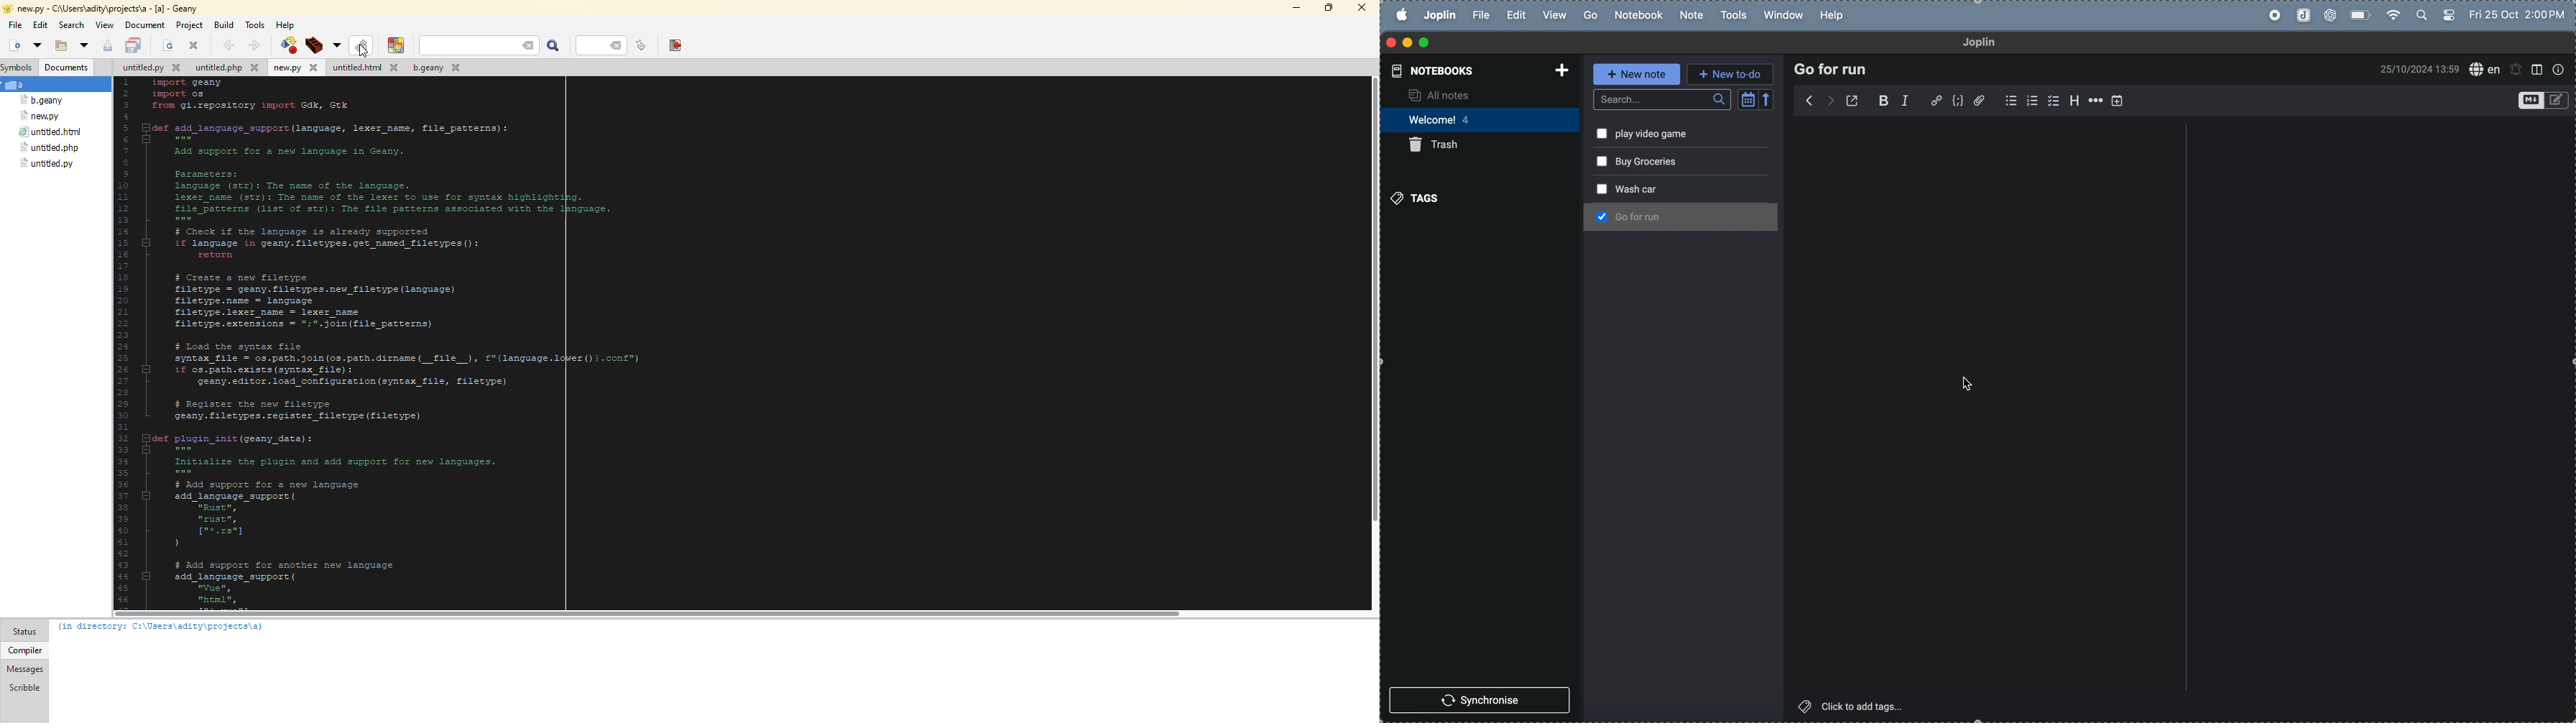  Describe the element at coordinates (389, 341) in the screenshot. I see `code` at that location.